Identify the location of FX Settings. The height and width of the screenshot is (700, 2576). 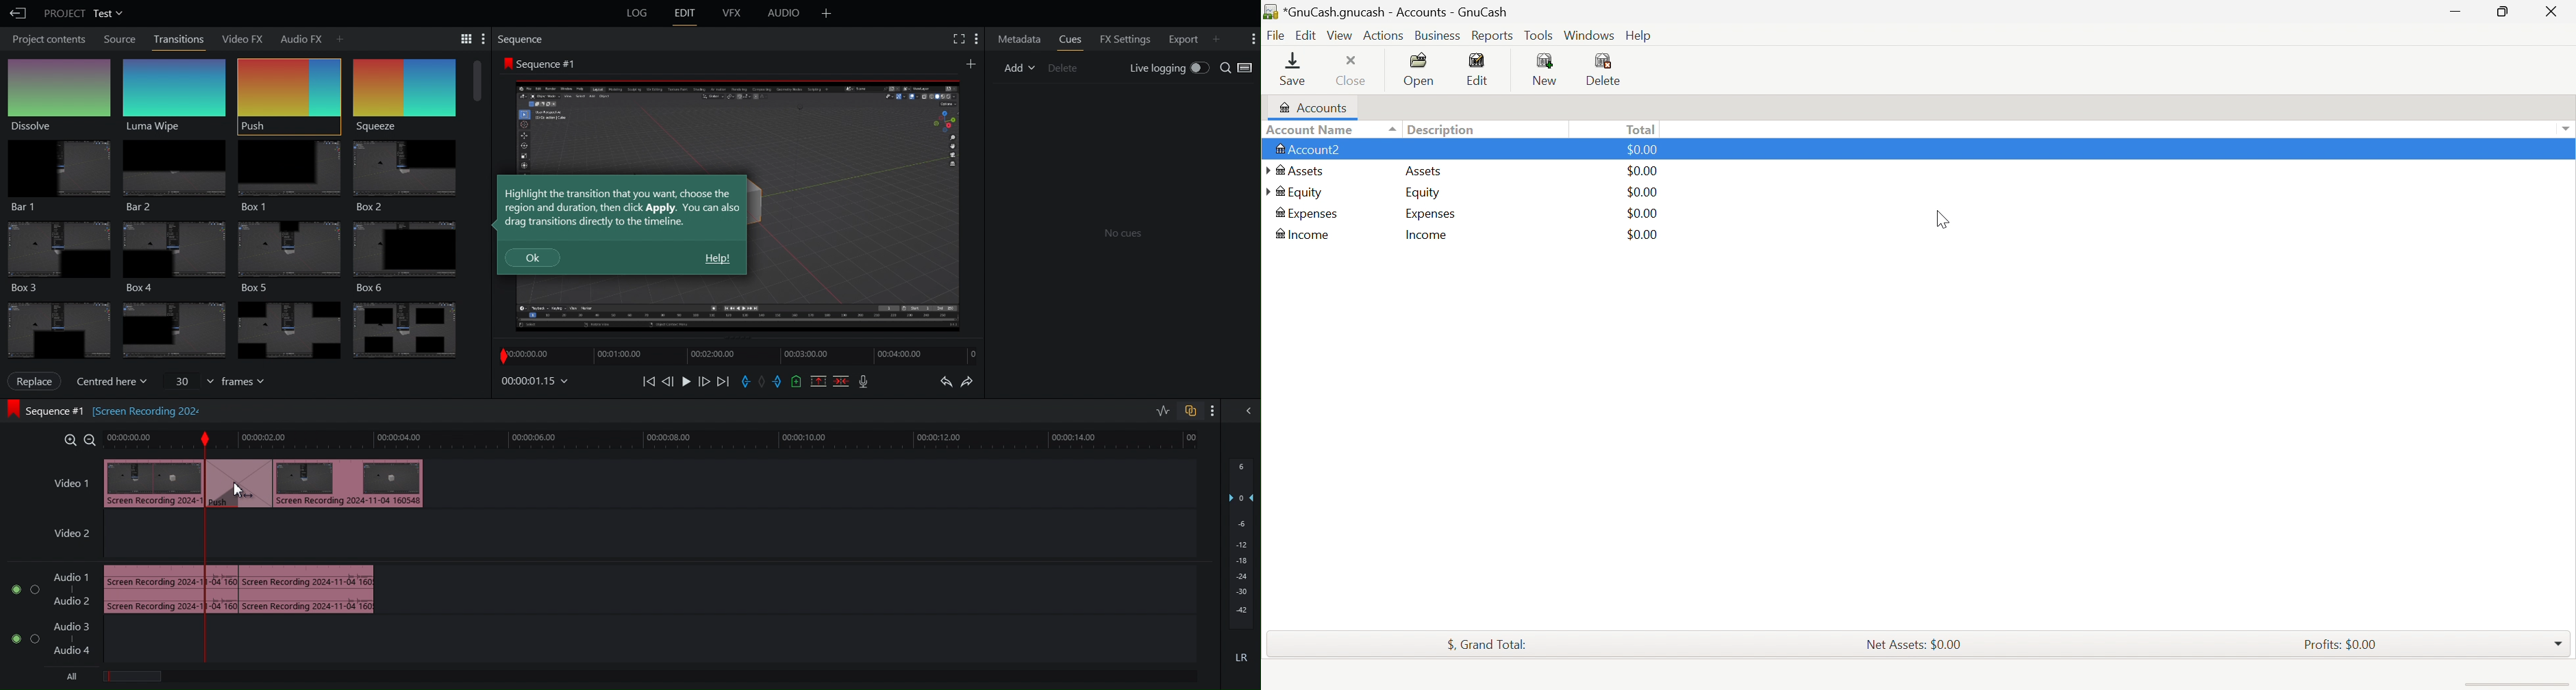
(1123, 38).